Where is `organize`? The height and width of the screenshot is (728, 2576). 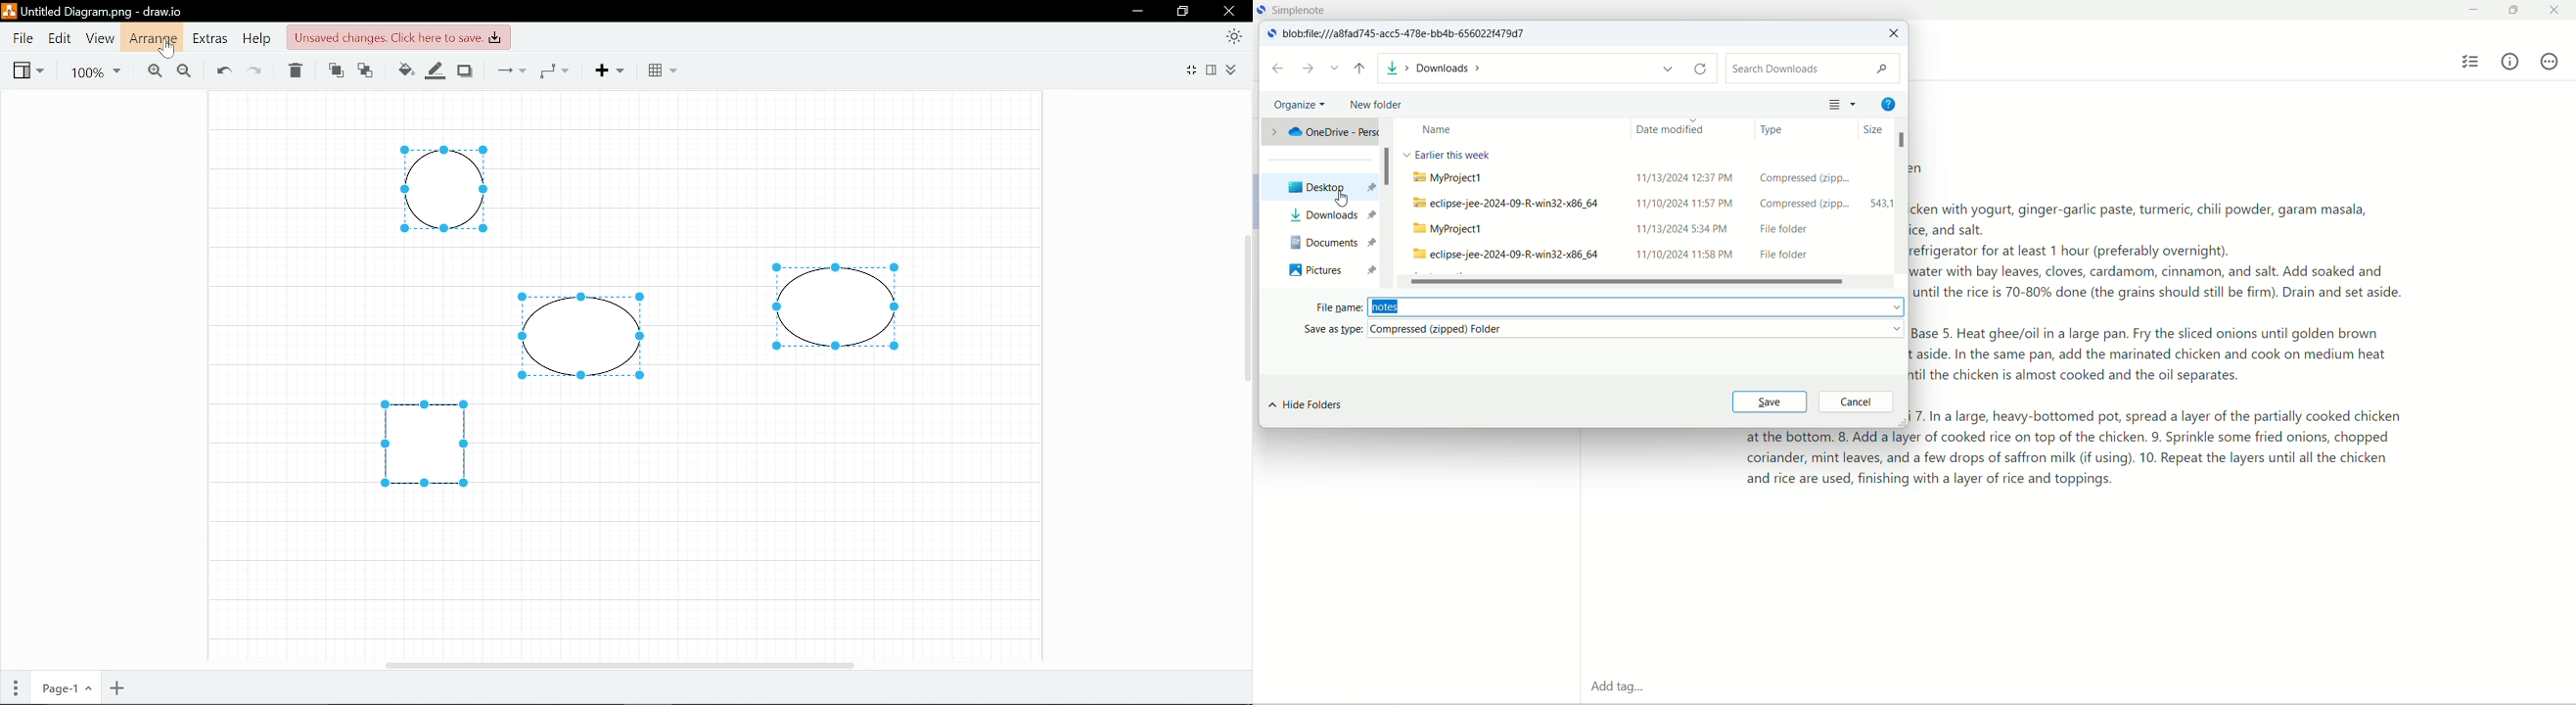
organize is located at coordinates (1302, 106).